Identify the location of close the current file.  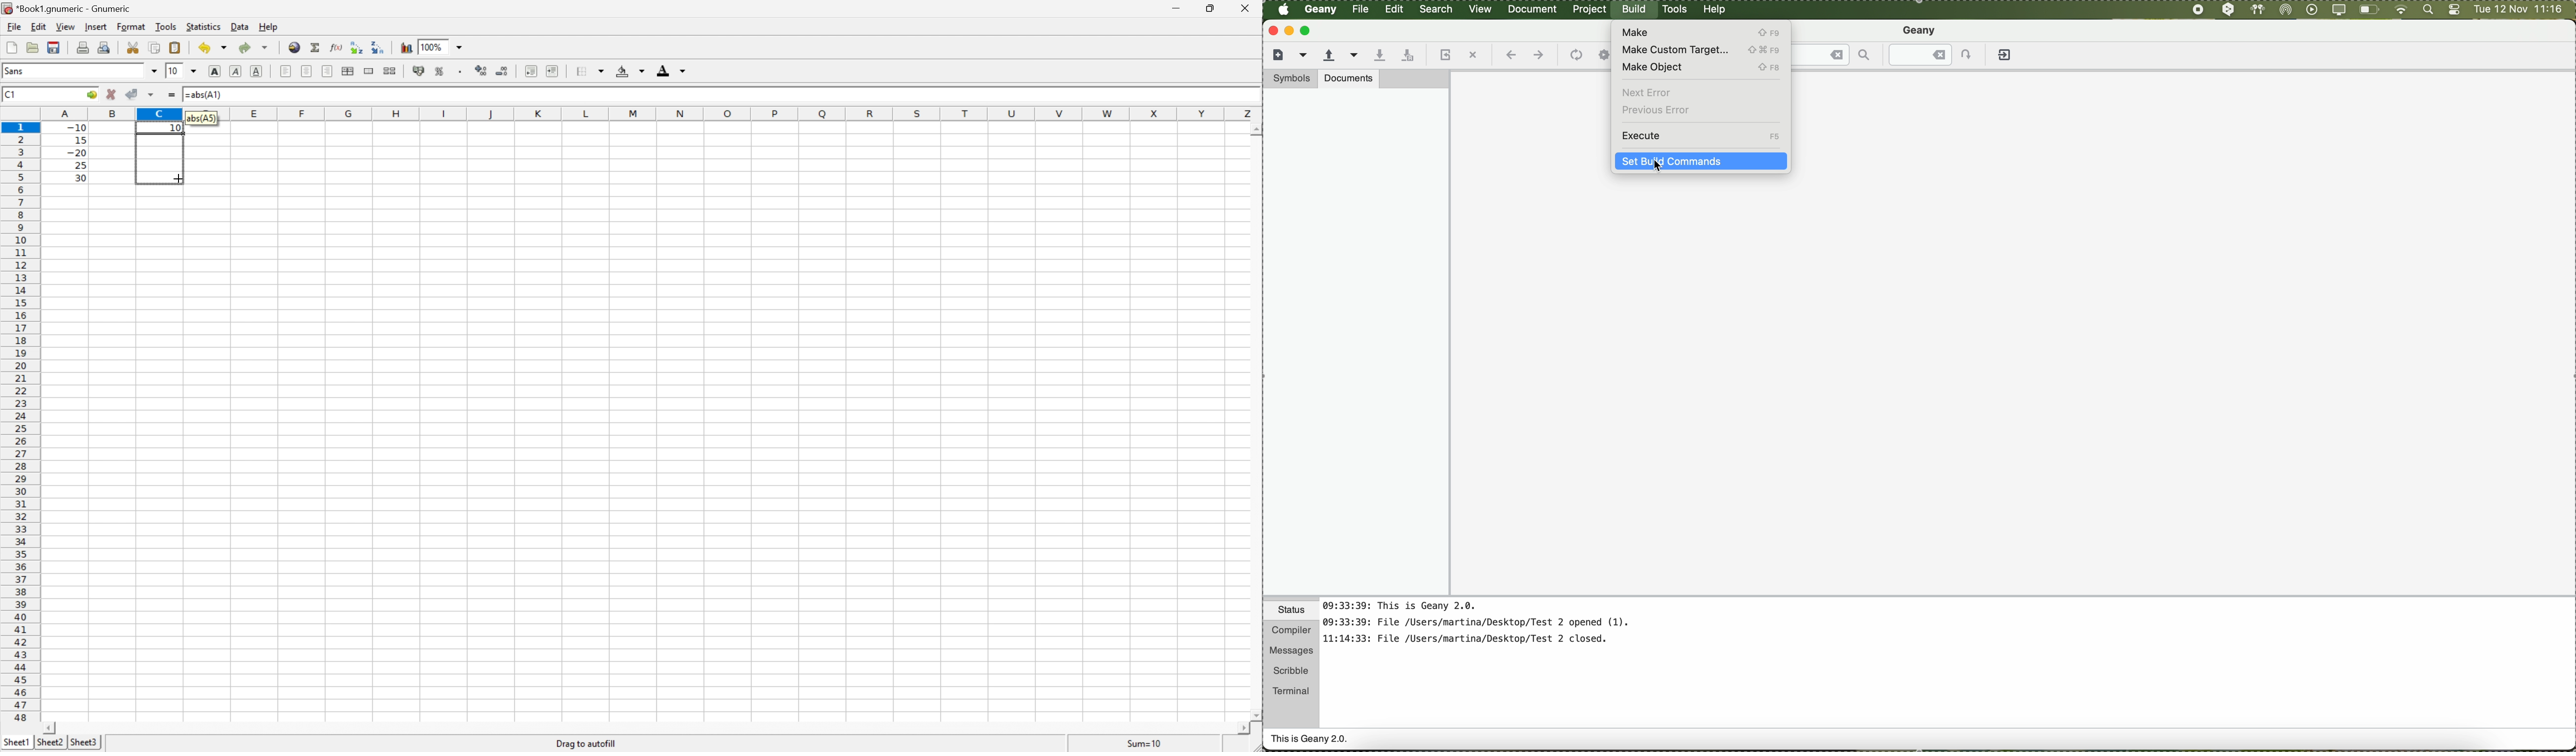
(1473, 56).